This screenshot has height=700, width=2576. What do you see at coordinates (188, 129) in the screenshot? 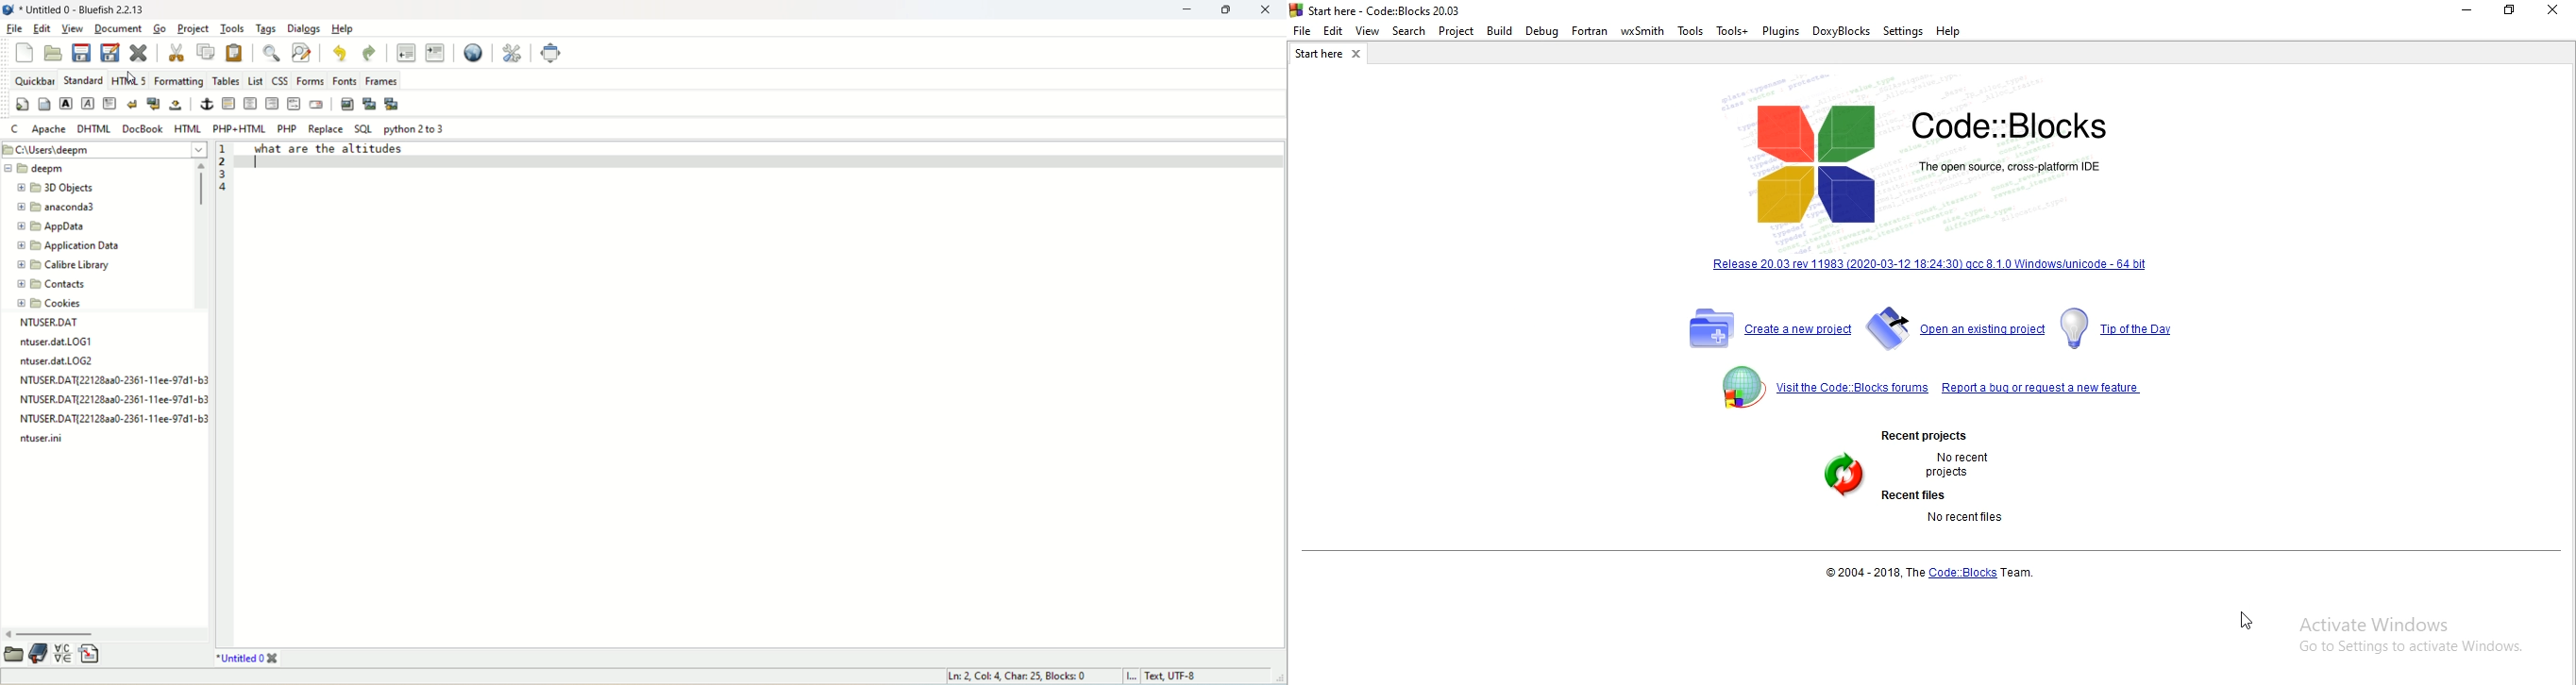
I see `HTML` at bounding box center [188, 129].